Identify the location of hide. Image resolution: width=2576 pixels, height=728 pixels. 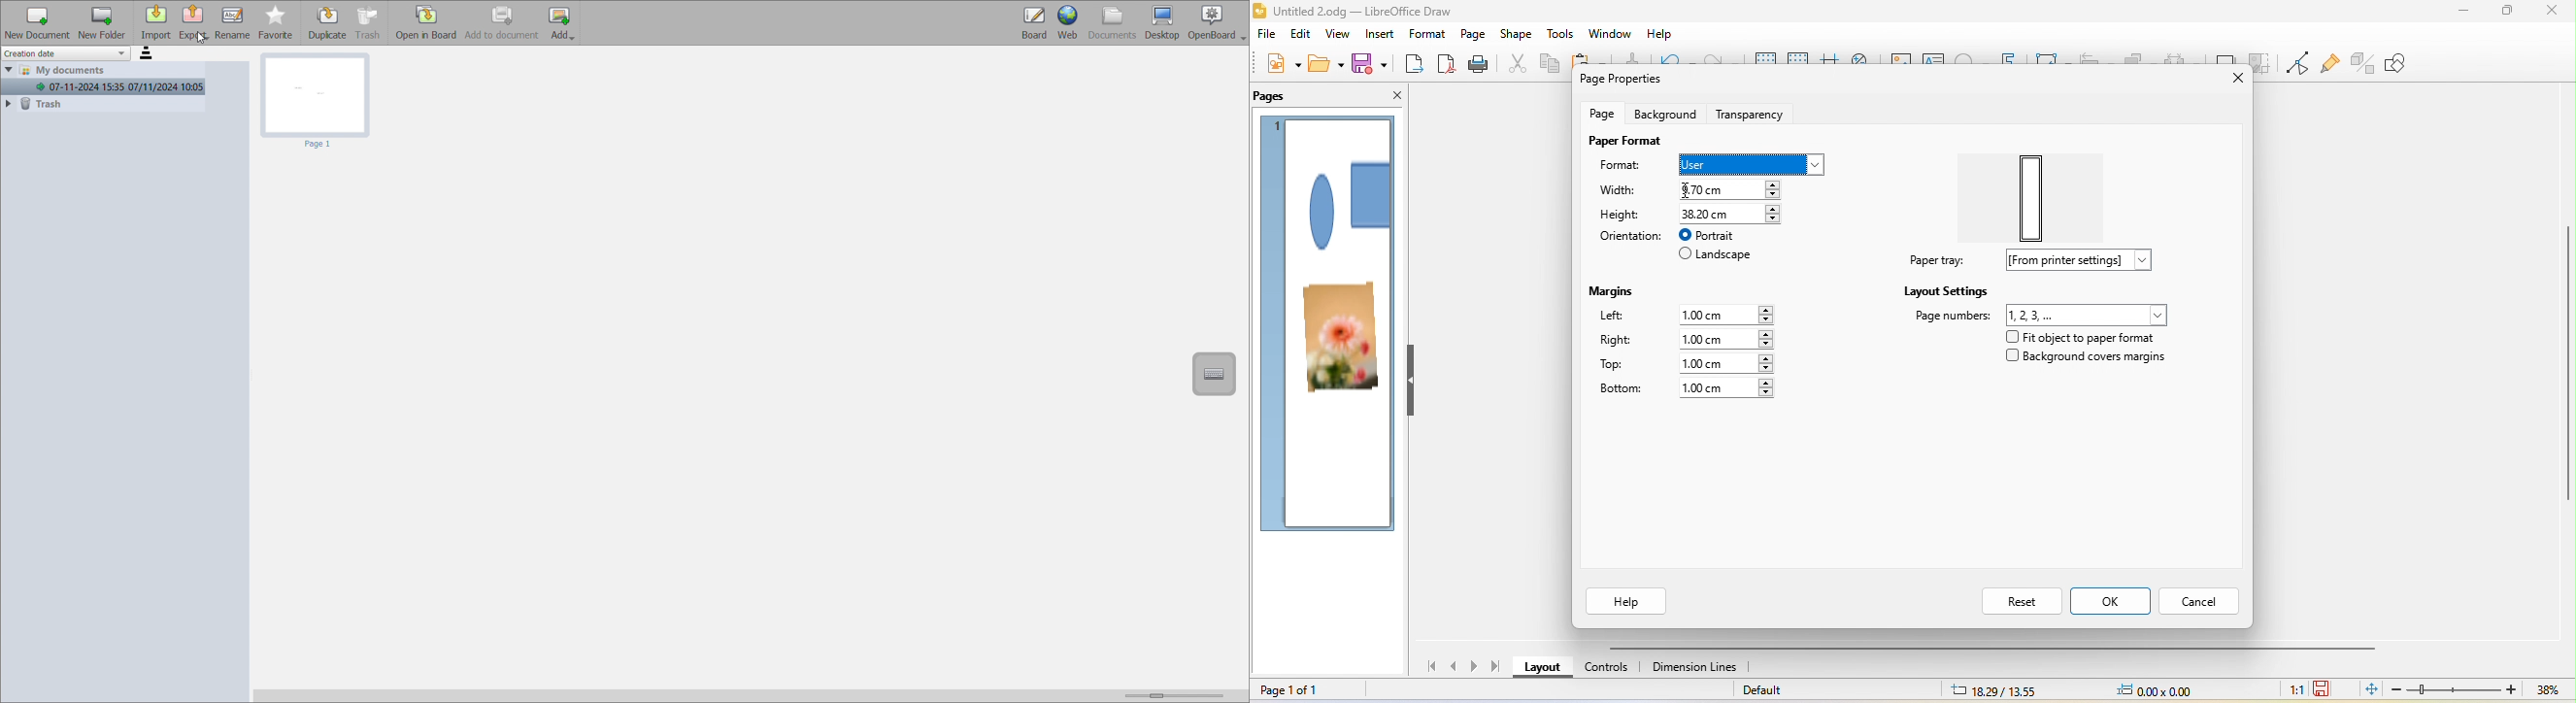
(1410, 382).